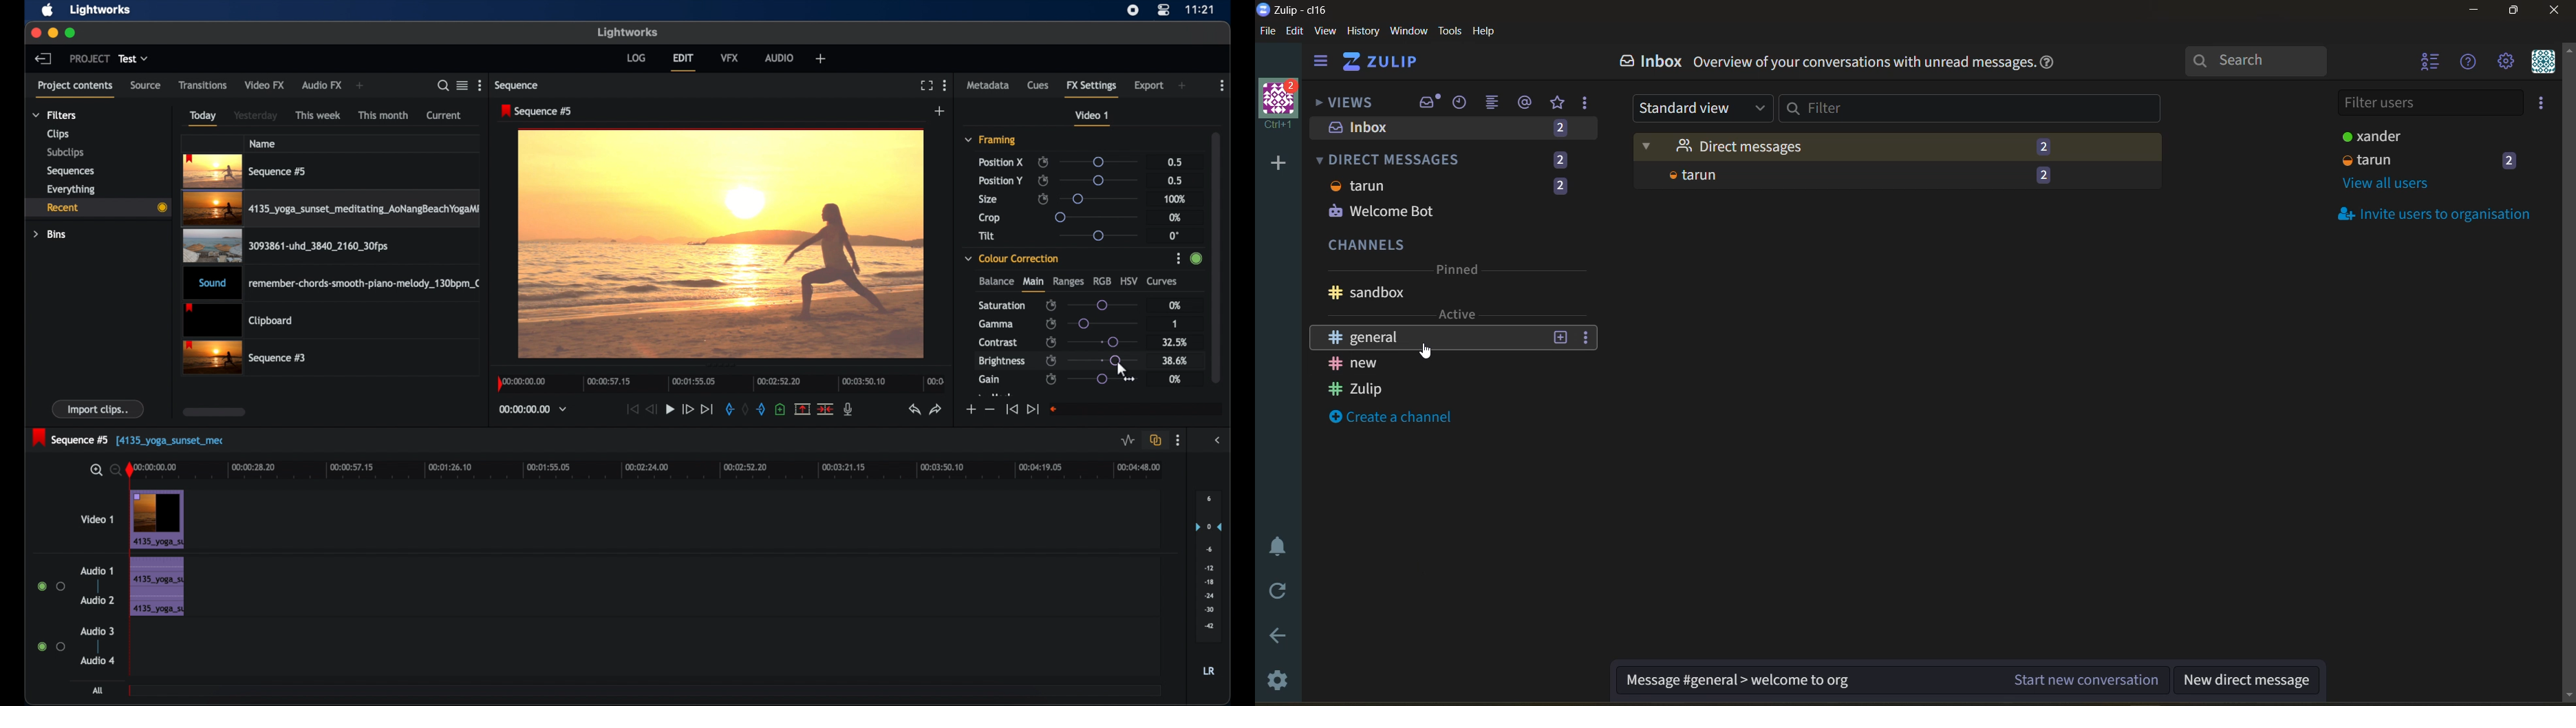 This screenshot has height=728, width=2576. Describe the element at coordinates (780, 409) in the screenshot. I see `add cue at current position` at that location.